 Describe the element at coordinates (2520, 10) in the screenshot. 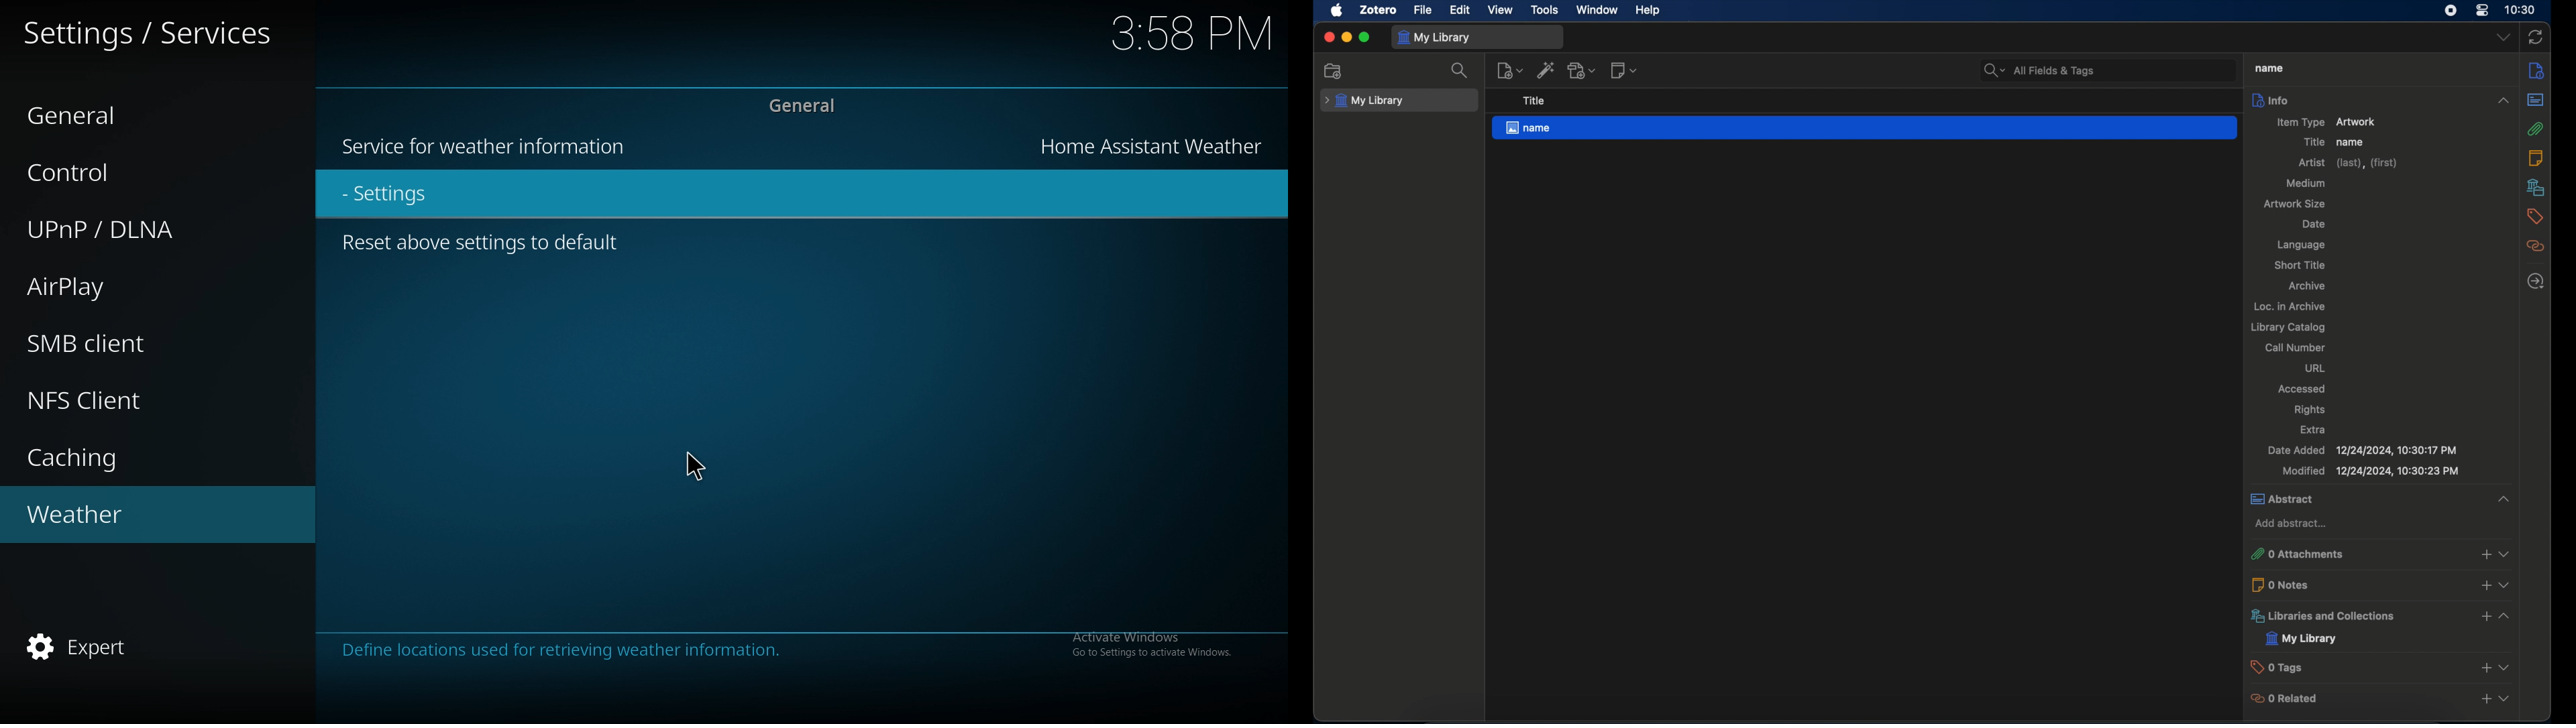

I see `time` at that location.